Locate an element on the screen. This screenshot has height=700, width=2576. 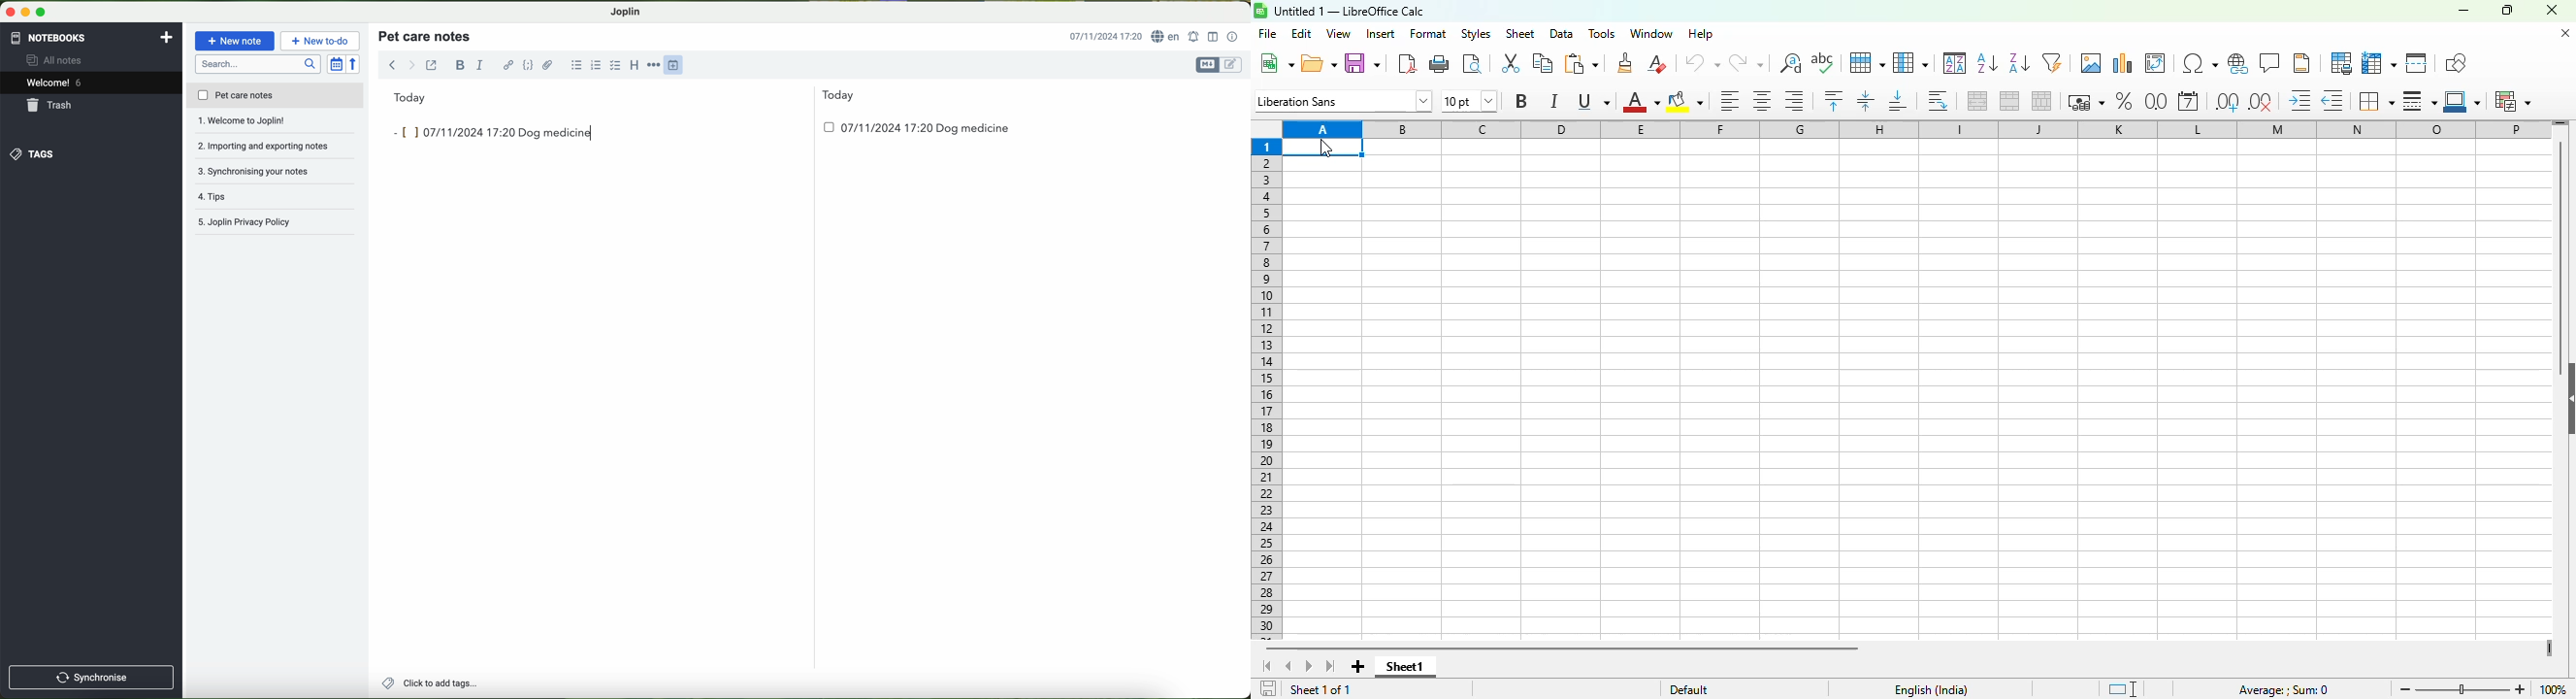
date and hour is located at coordinates (871, 131).